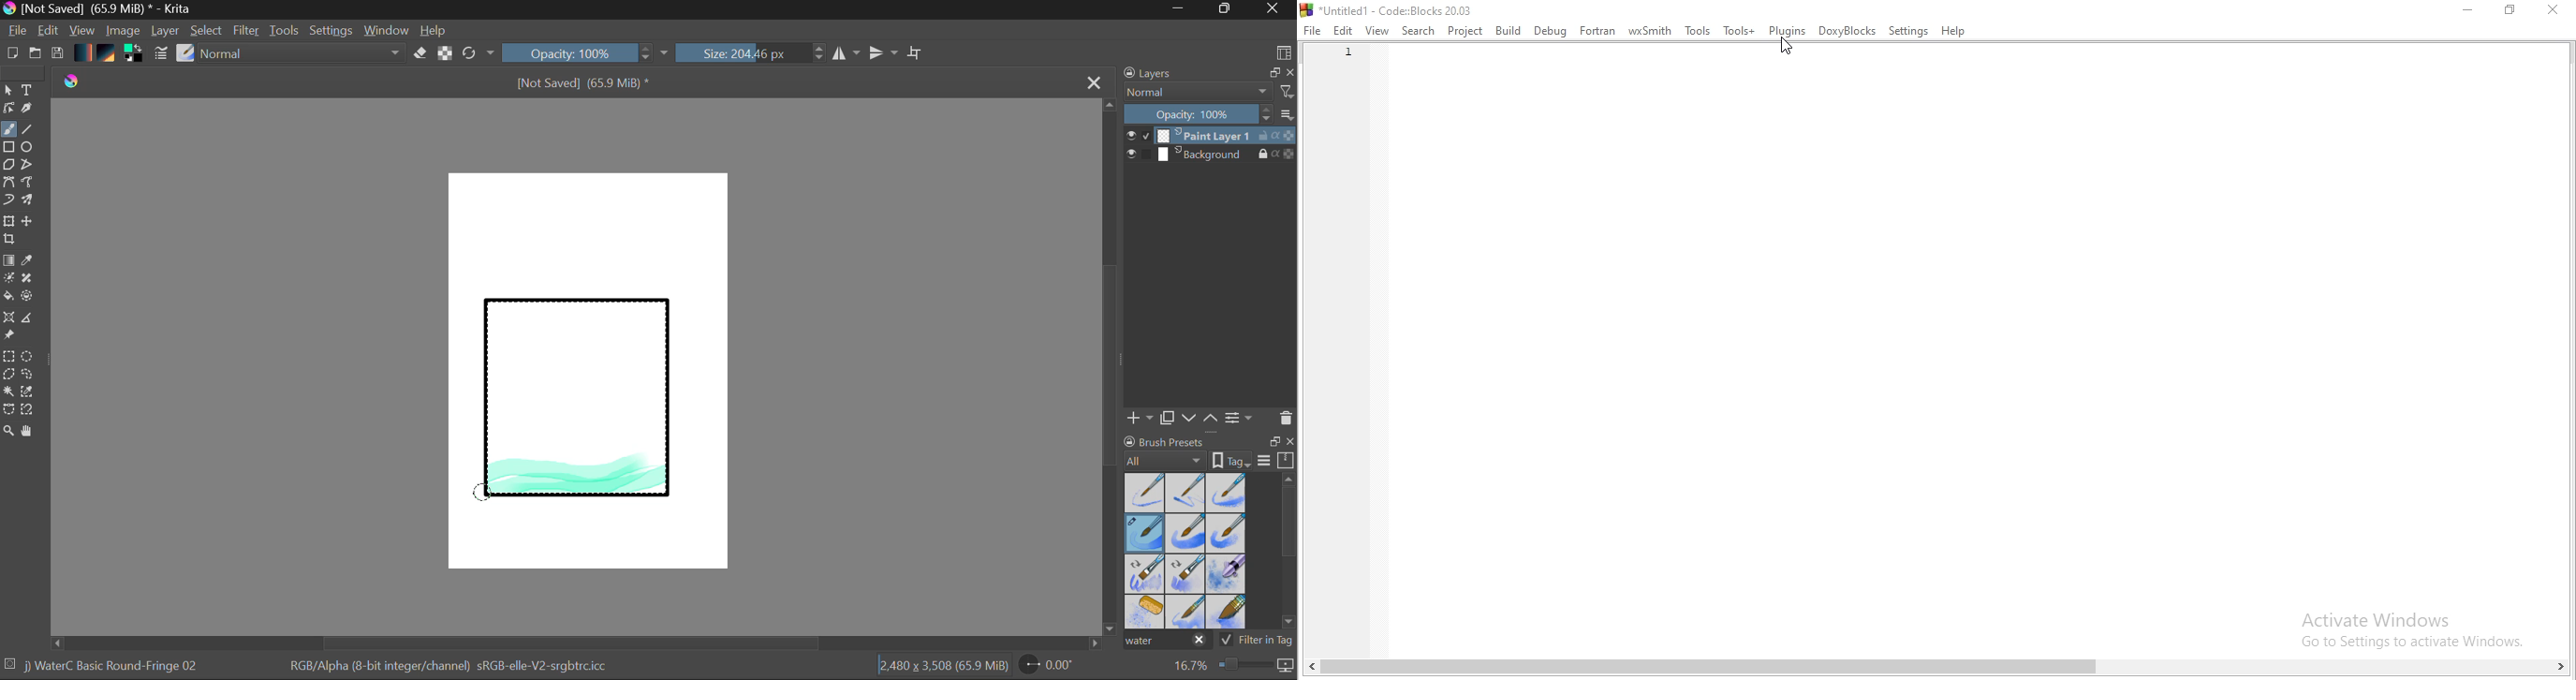 Image resolution: width=2576 pixels, height=700 pixels. What do you see at coordinates (389, 30) in the screenshot?
I see `Window` at bounding box center [389, 30].